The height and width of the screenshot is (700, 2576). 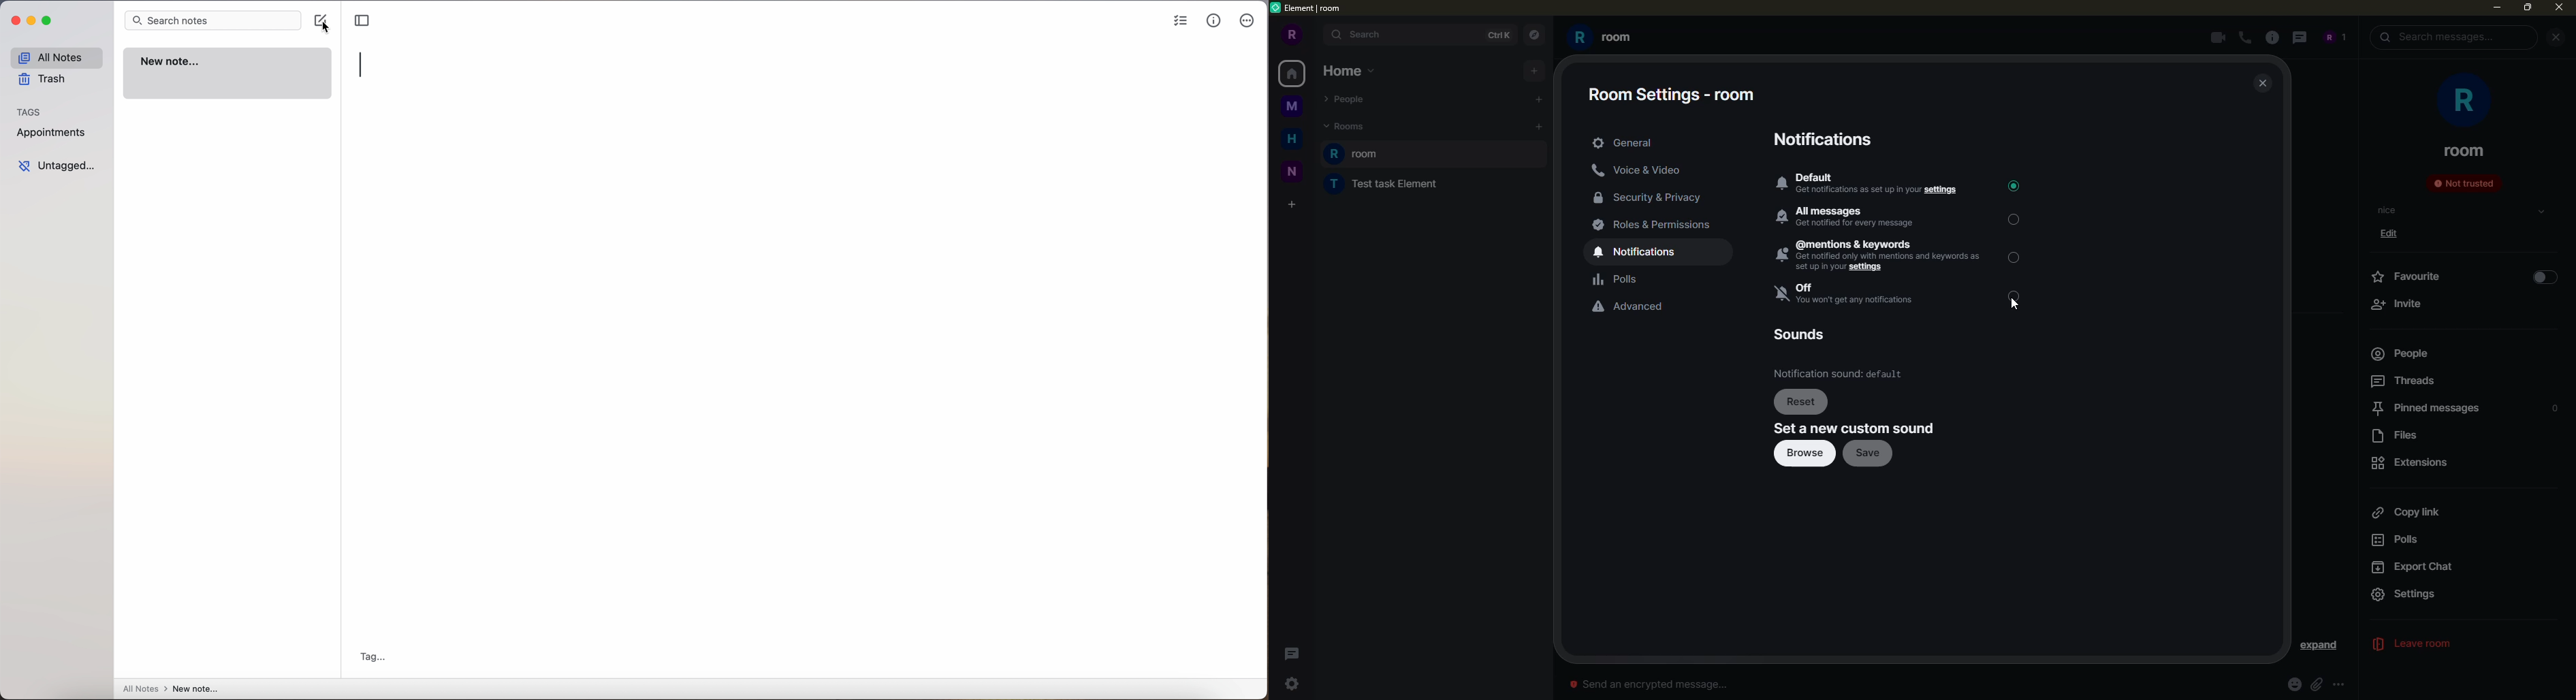 I want to click on polls, so click(x=1618, y=280).